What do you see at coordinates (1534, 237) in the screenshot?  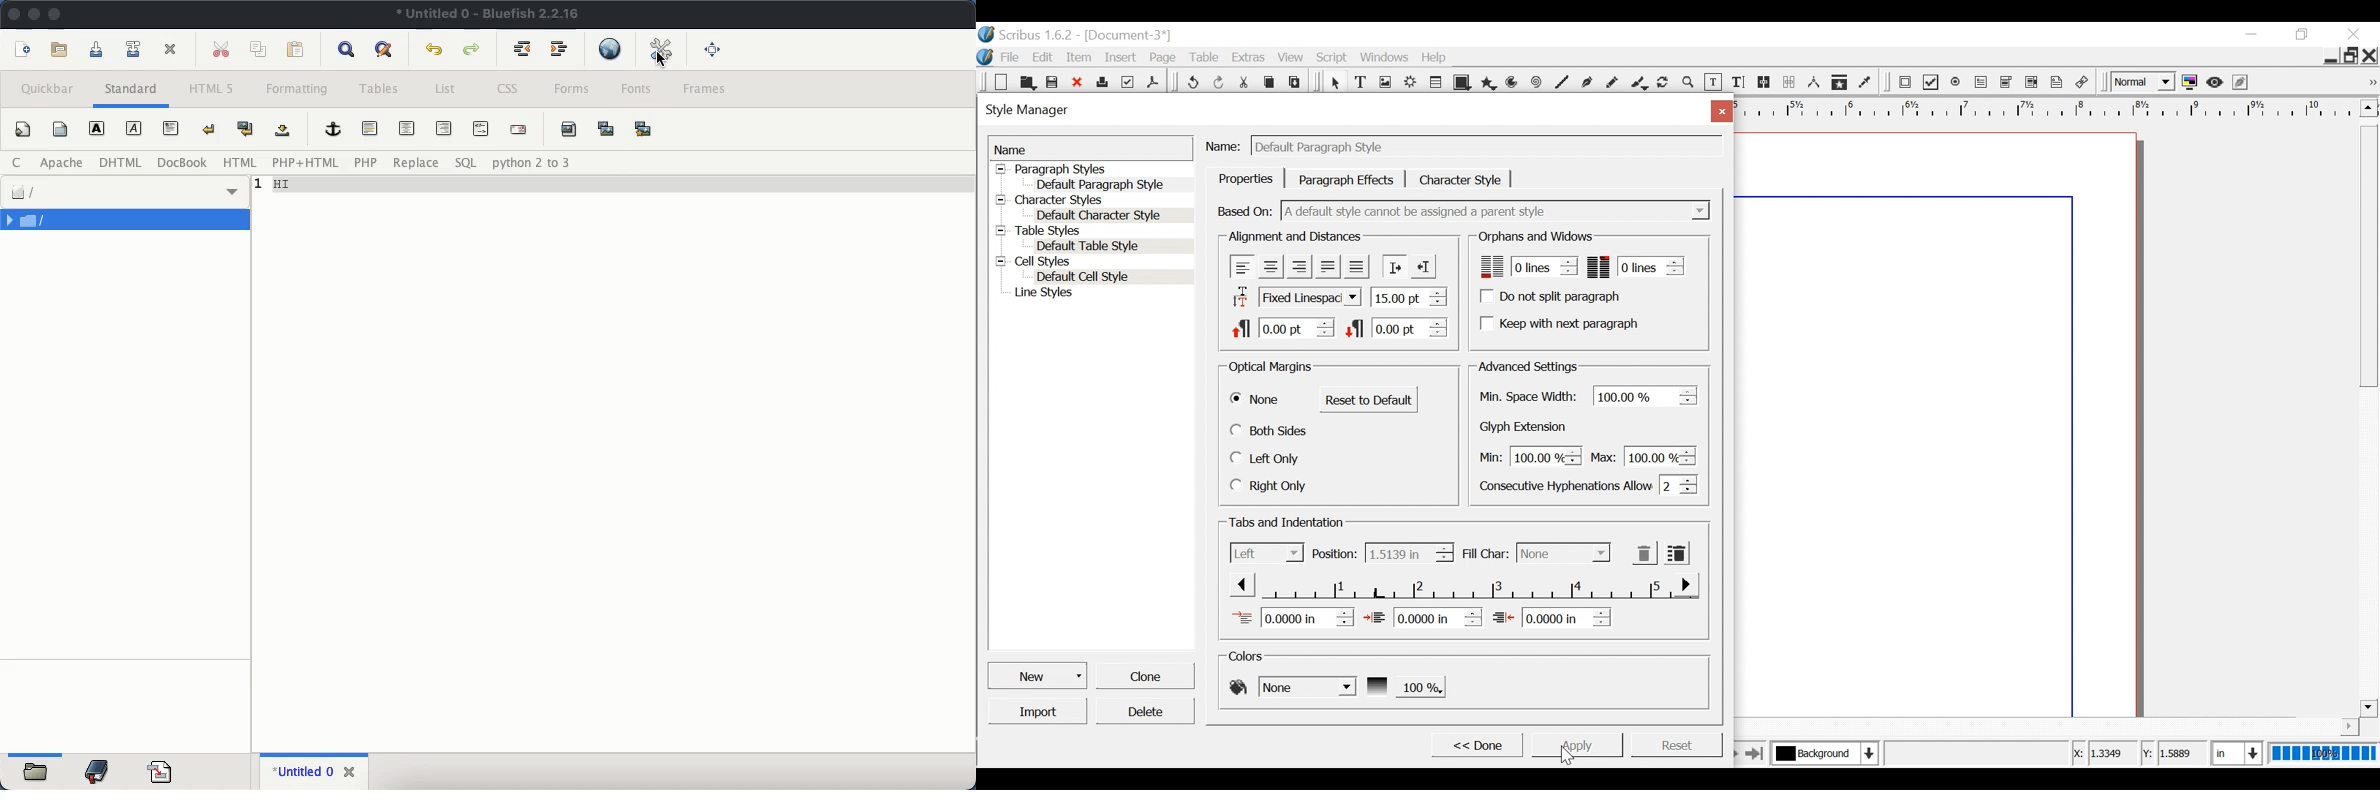 I see `Orphans and windows` at bounding box center [1534, 237].